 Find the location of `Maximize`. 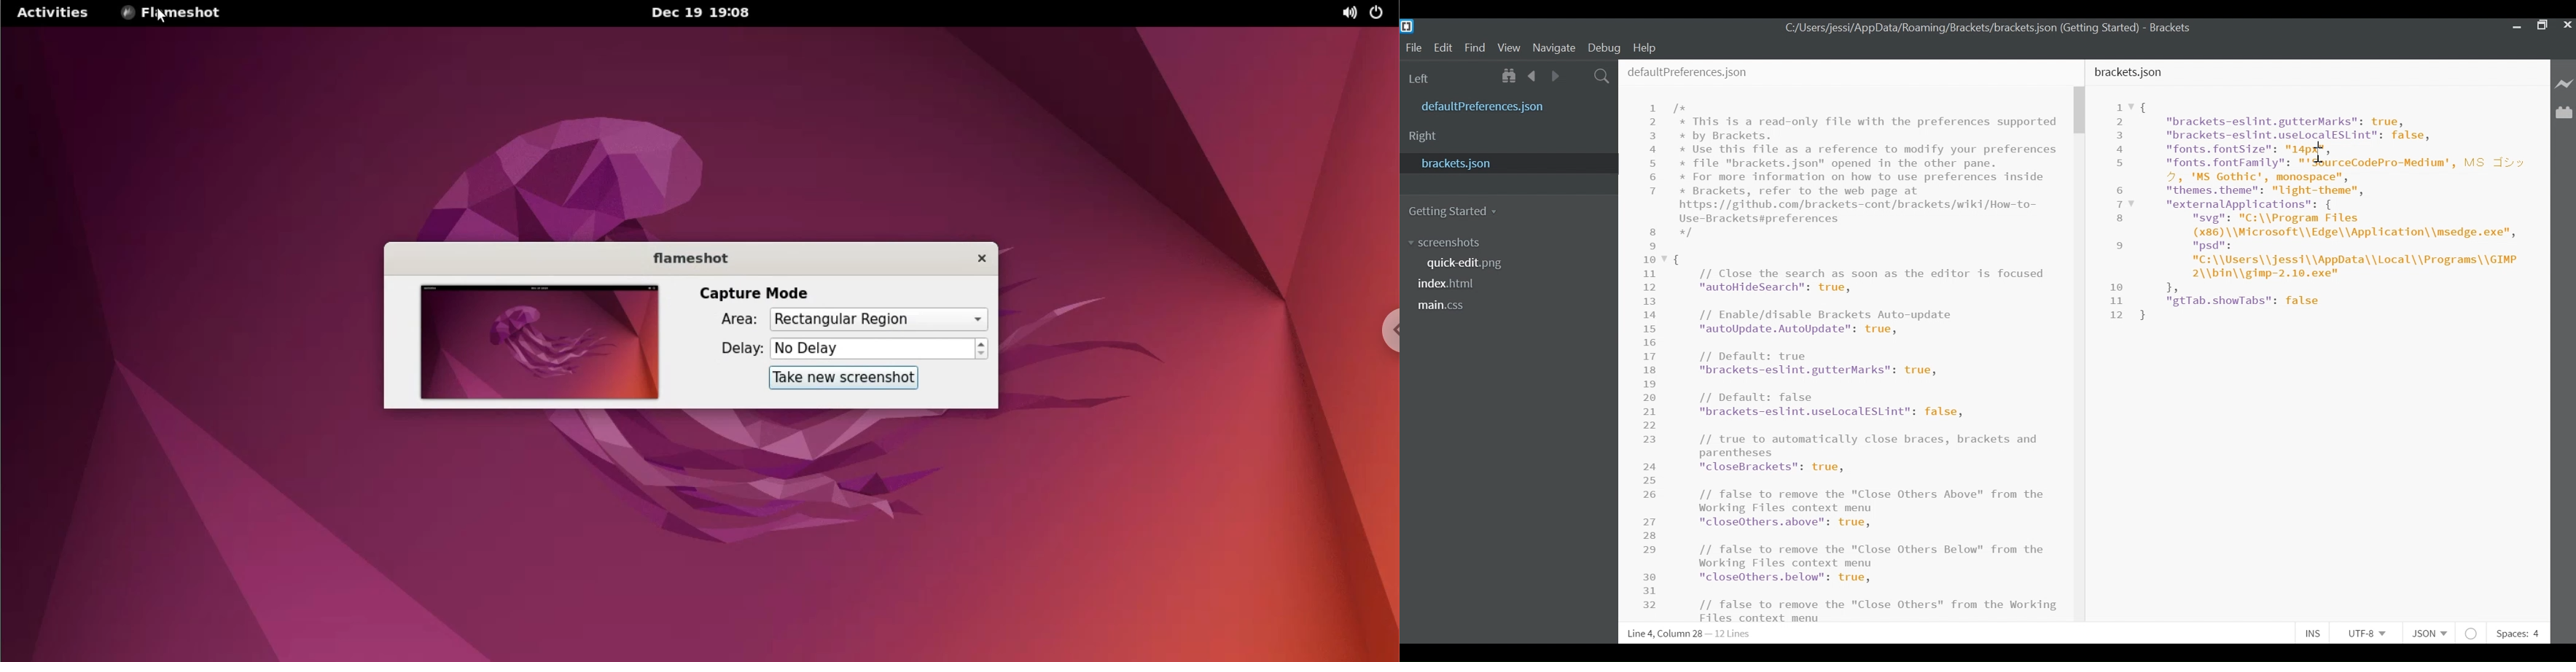

Maximize is located at coordinates (2542, 27).